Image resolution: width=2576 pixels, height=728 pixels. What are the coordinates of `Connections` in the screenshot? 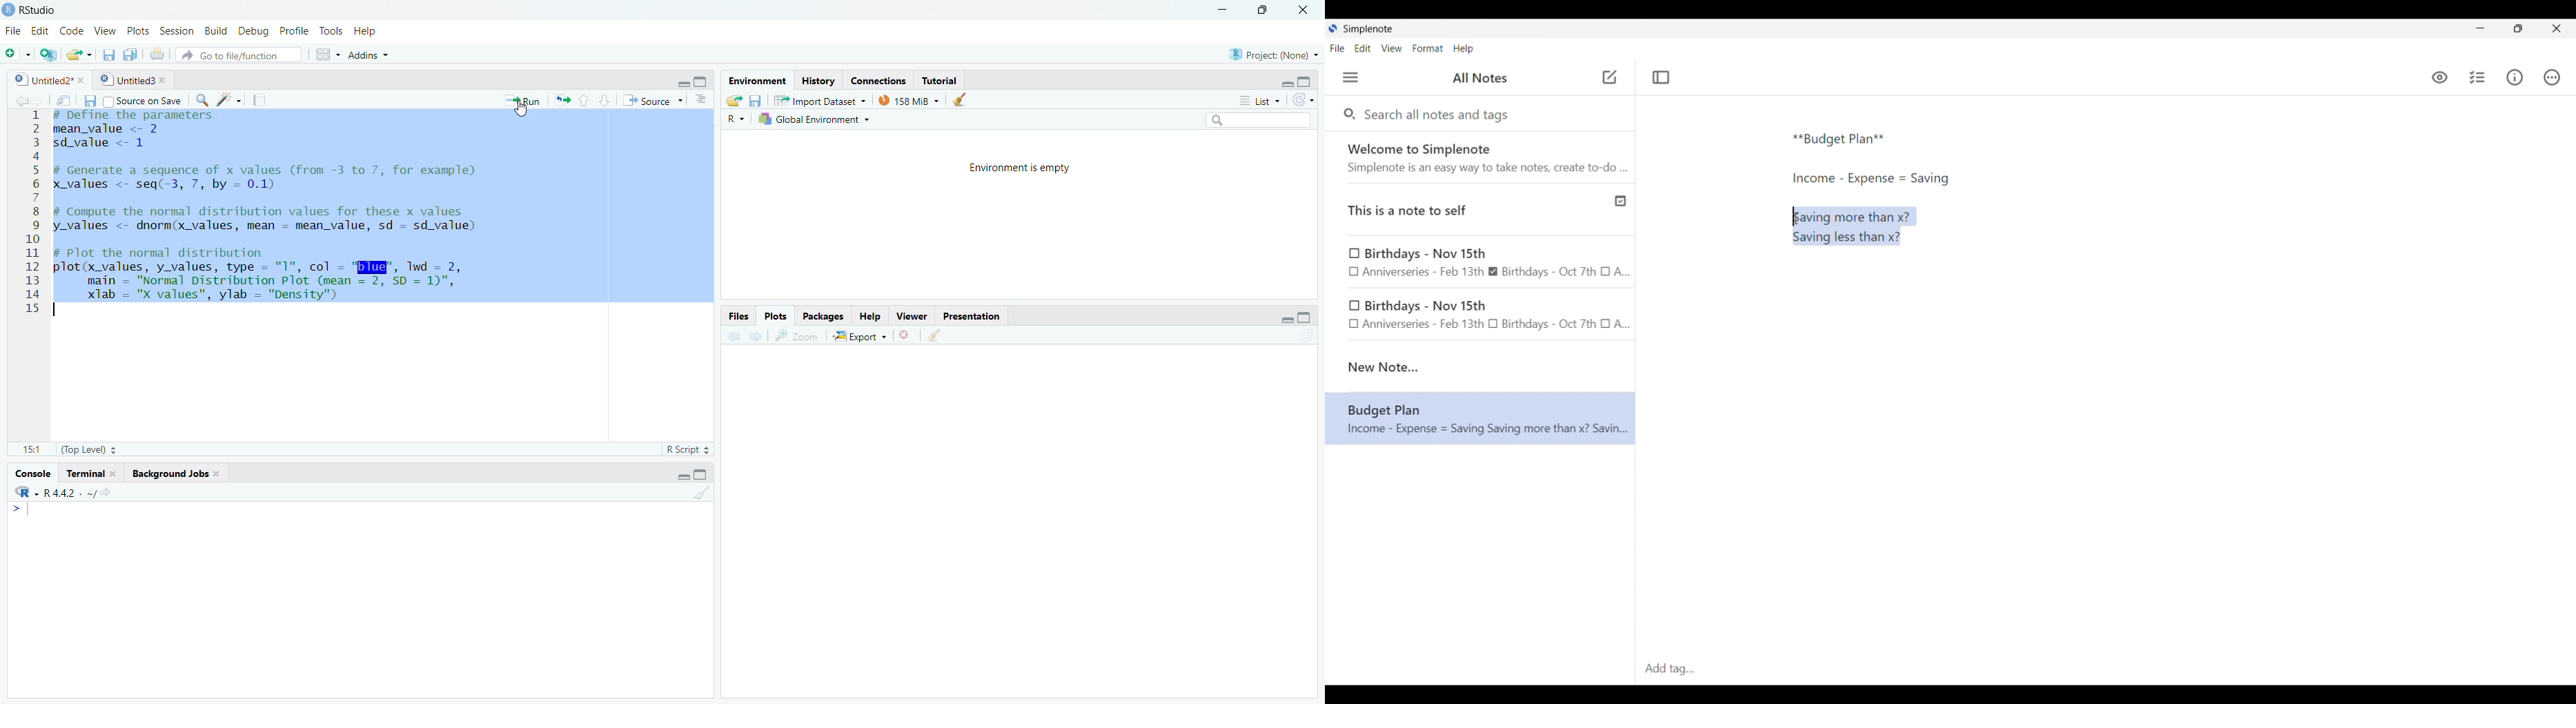 It's located at (875, 79).